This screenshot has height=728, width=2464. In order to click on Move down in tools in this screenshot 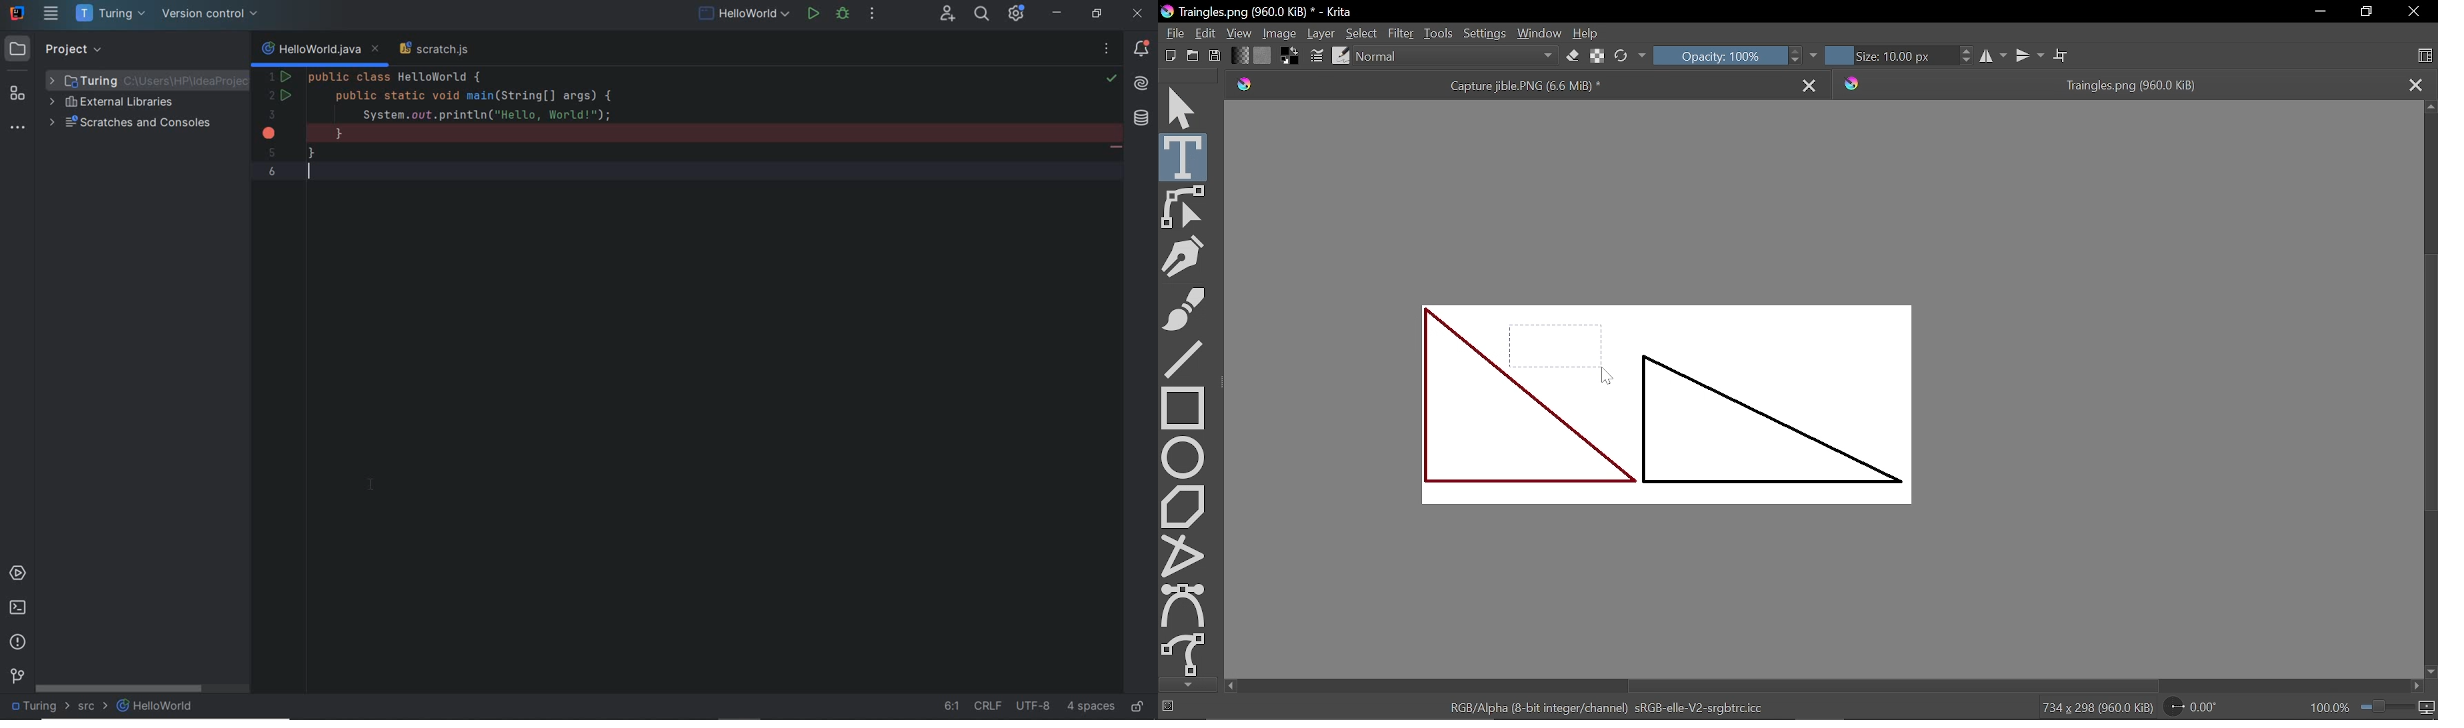, I will do `click(1185, 685)`.